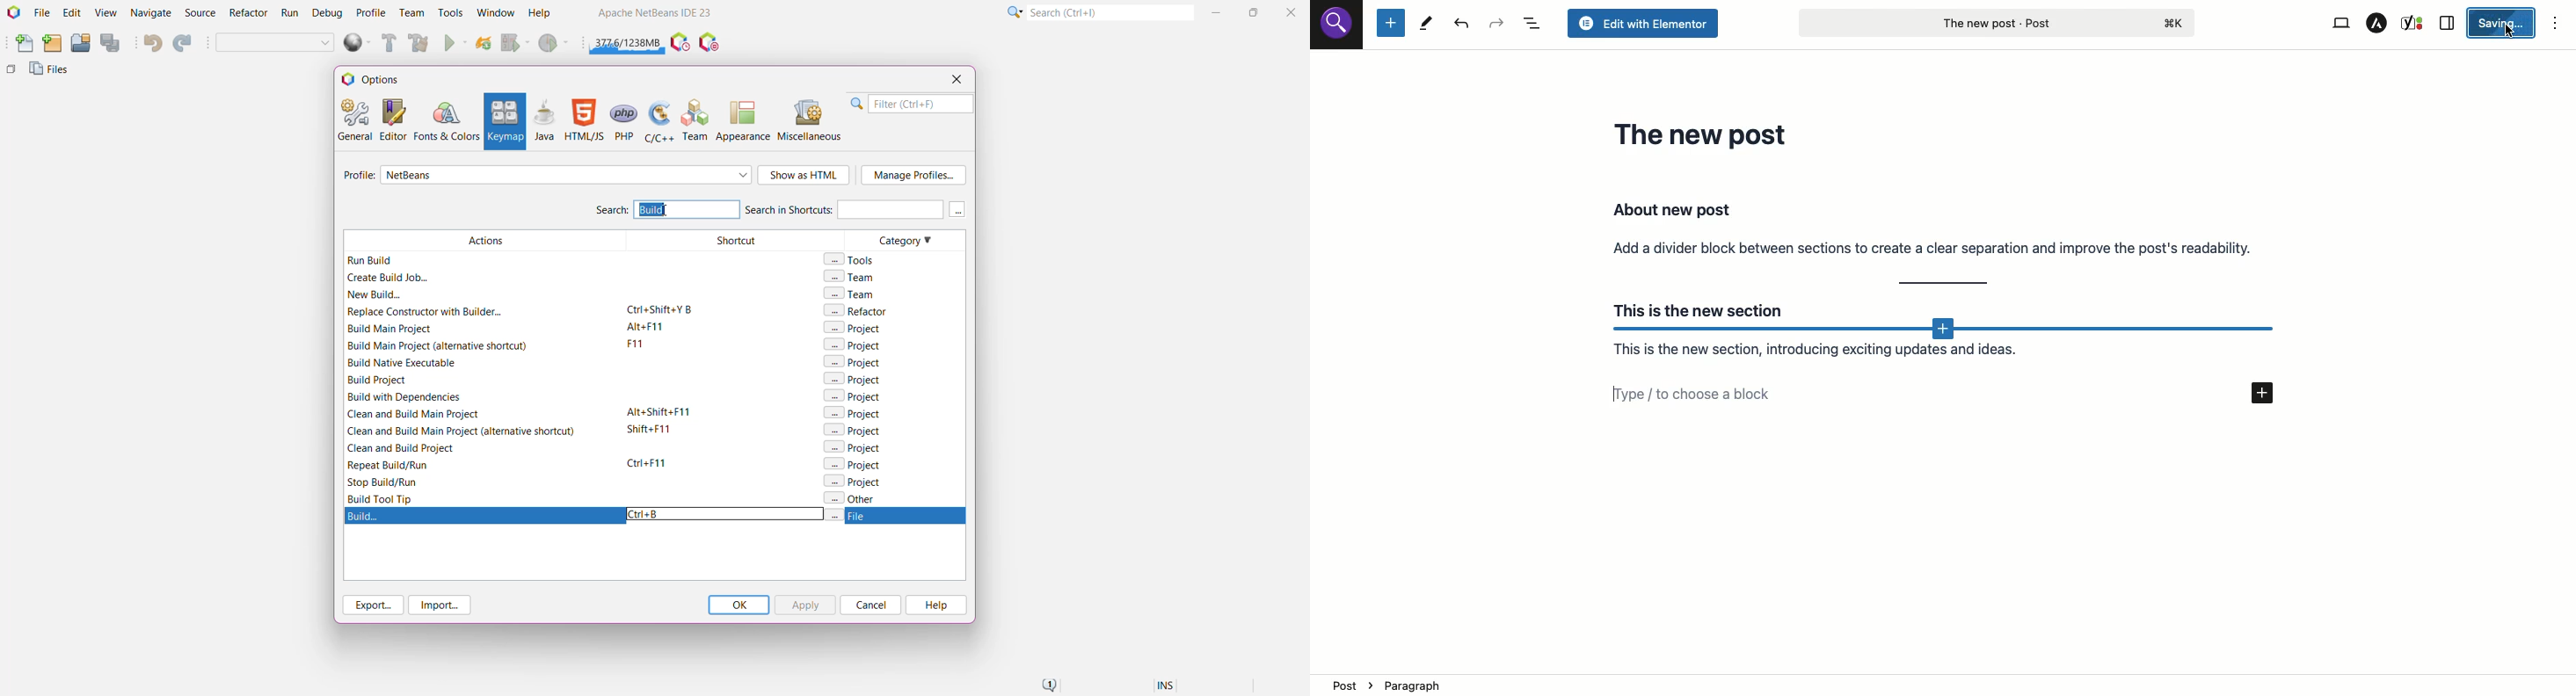 The image size is (2576, 700). I want to click on Help, so click(935, 605).